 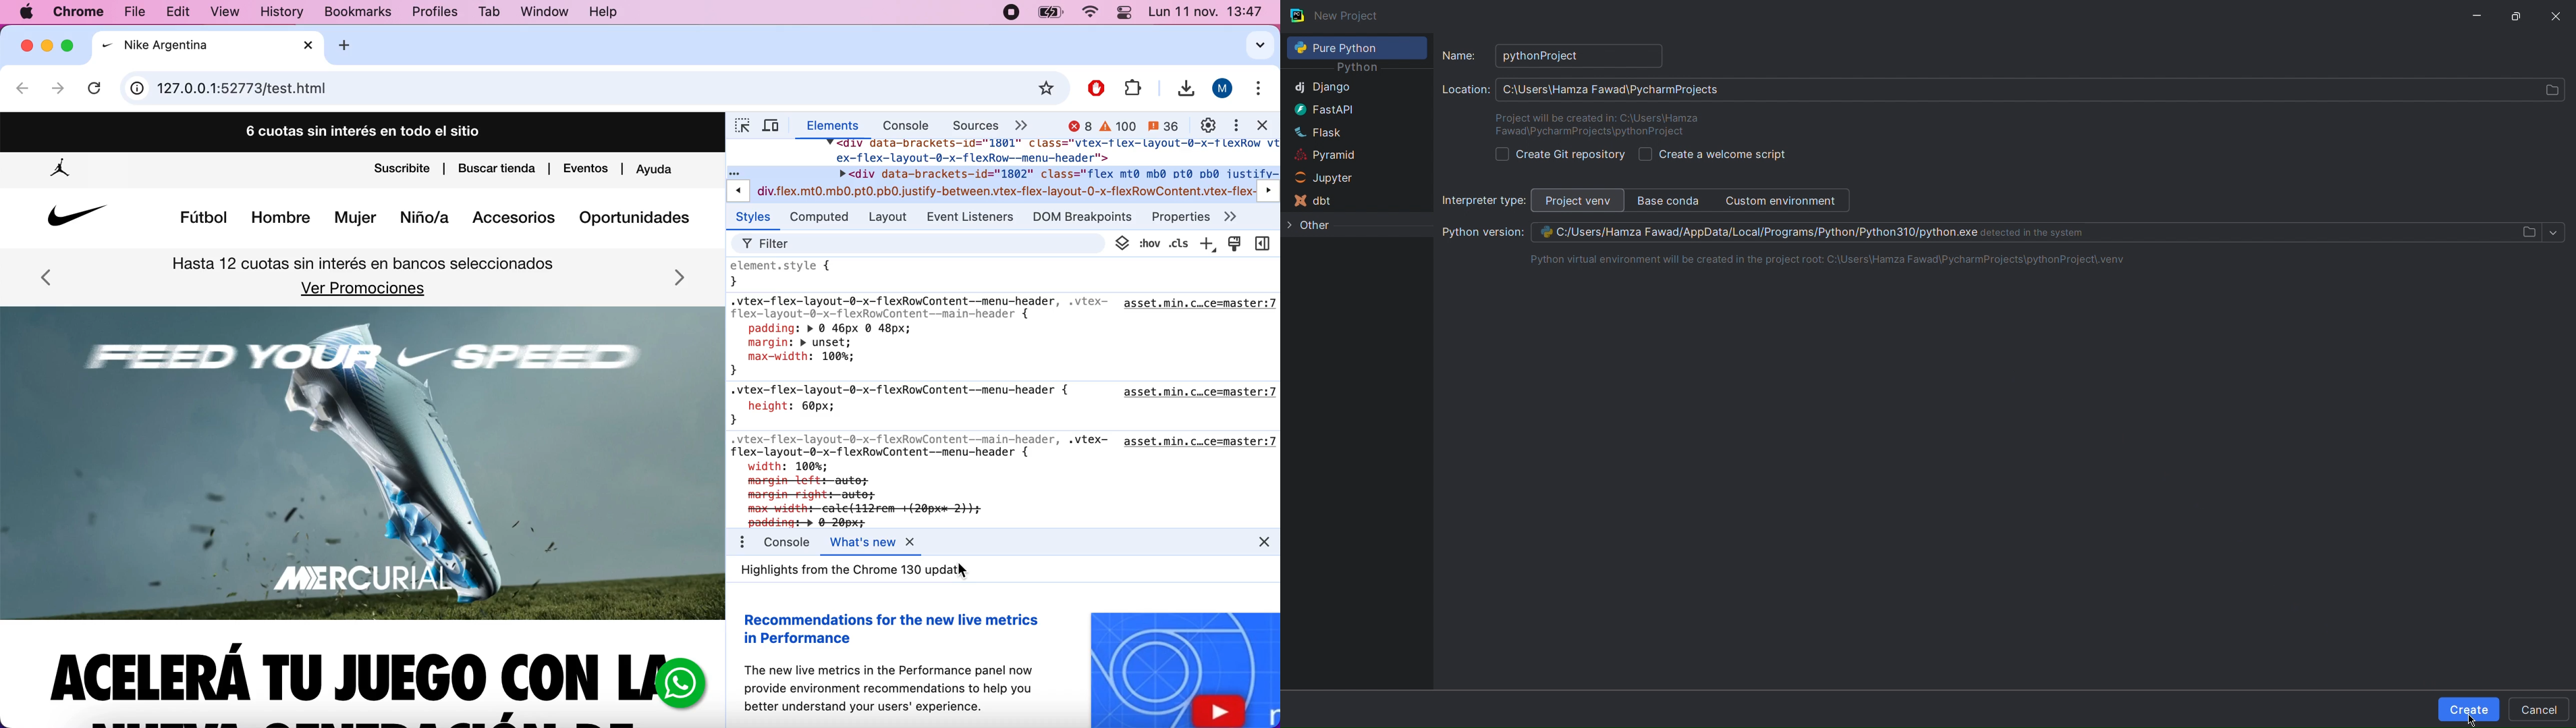 What do you see at coordinates (434, 218) in the screenshot?
I see `Website Menu` at bounding box center [434, 218].